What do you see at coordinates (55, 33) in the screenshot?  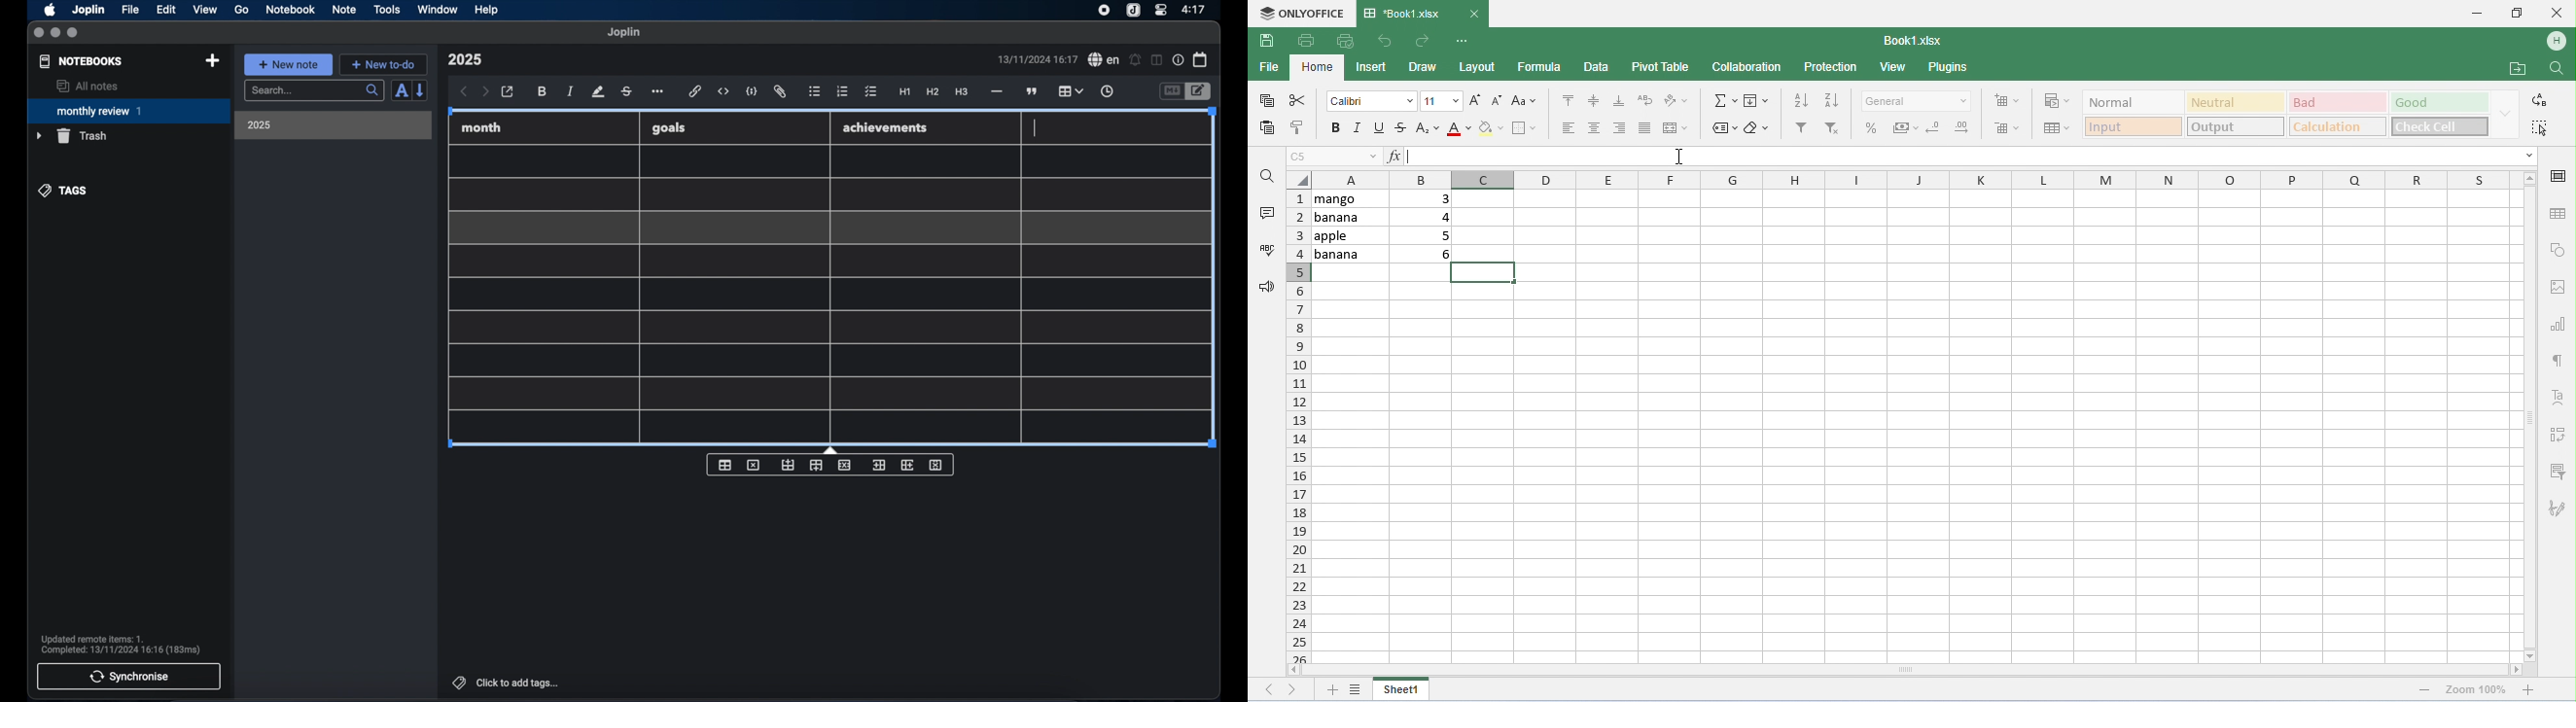 I see `minimize` at bounding box center [55, 33].